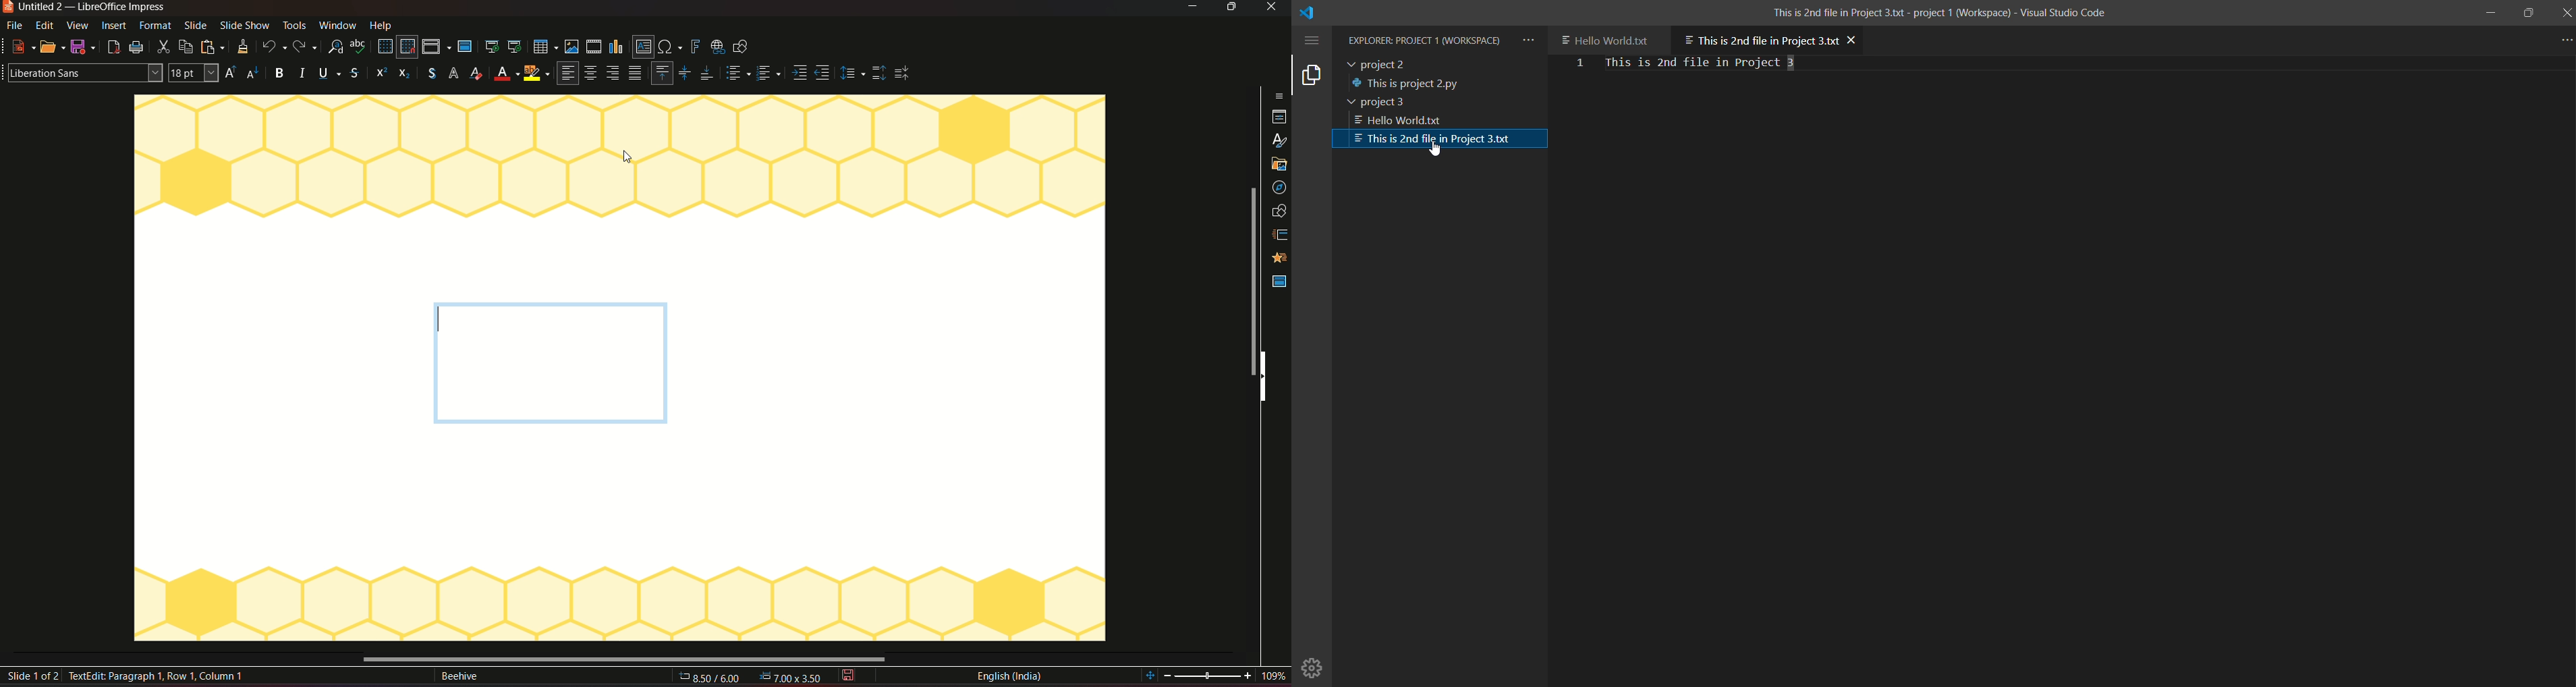 The height and width of the screenshot is (700, 2576). What do you see at coordinates (1250, 280) in the screenshot?
I see `vertical scrollbar` at bounding box center [1250, 280].